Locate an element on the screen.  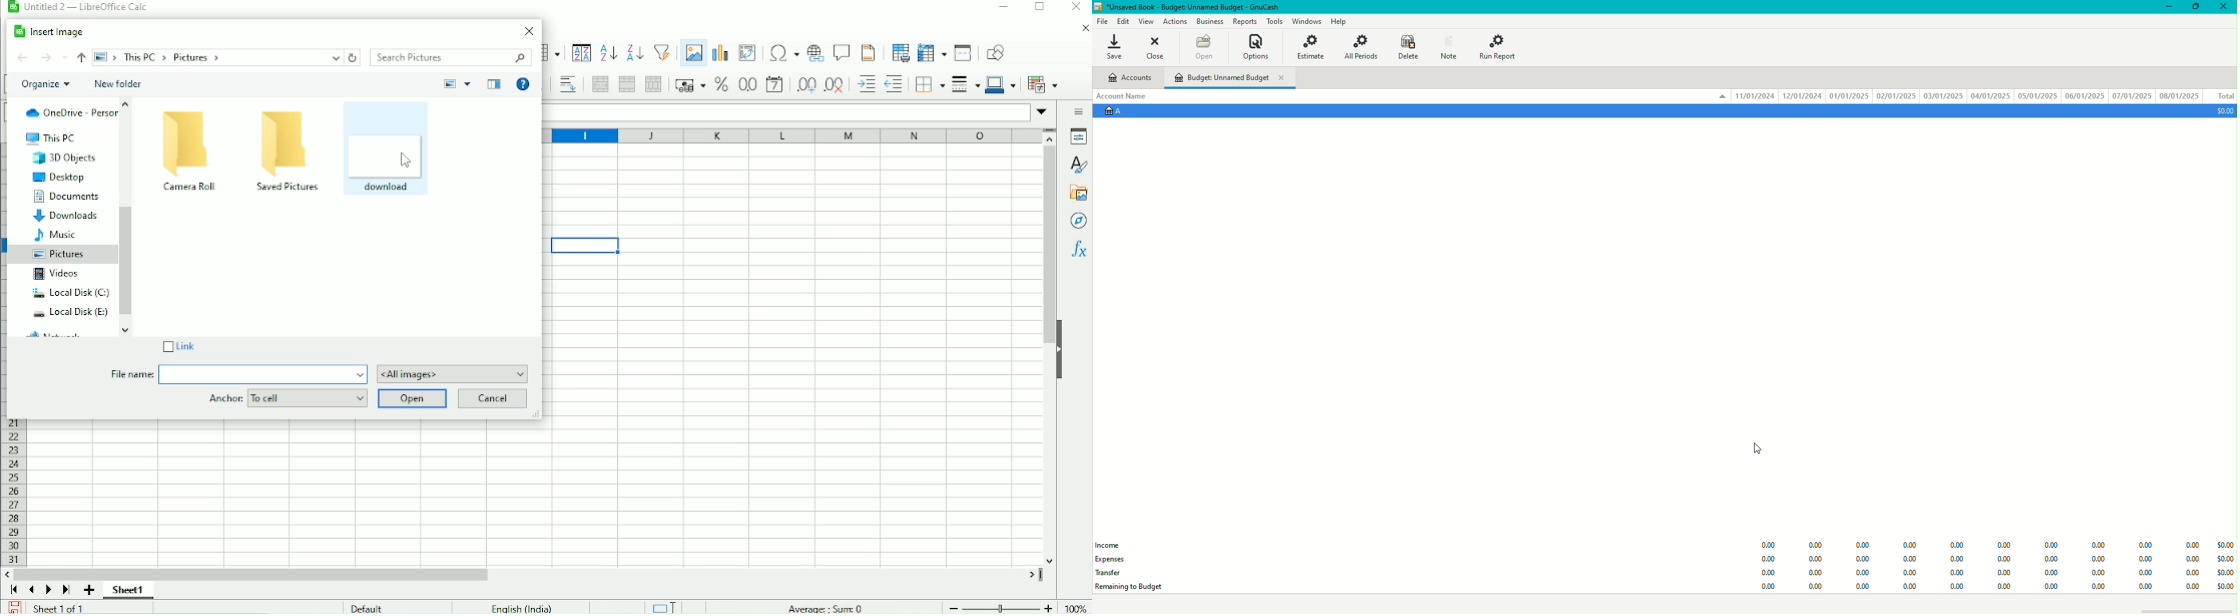
Format as percent is located at coordinates (719, 85).